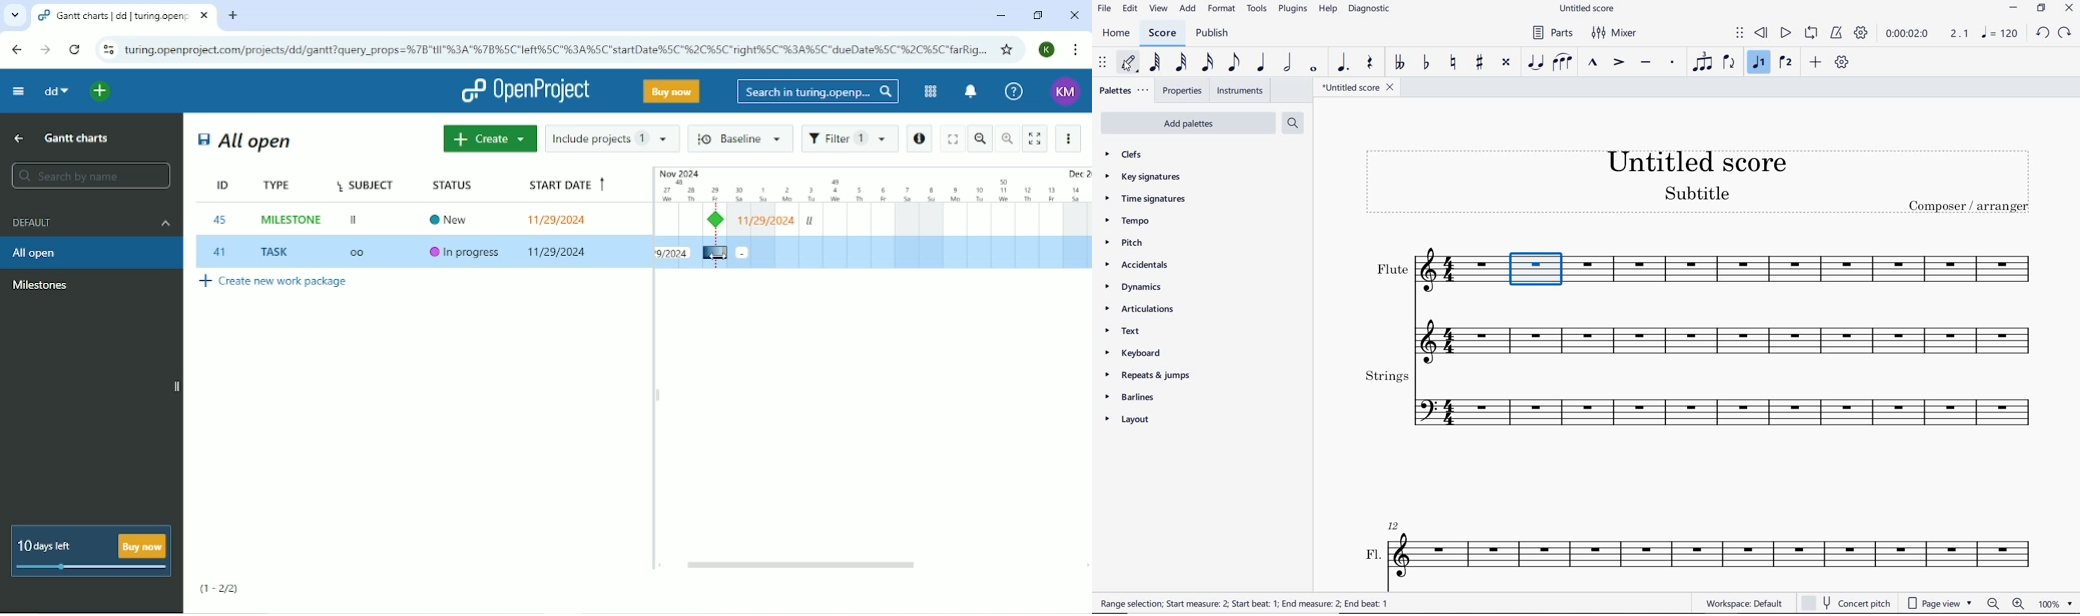 Image resolution: width=2100 pixels, height=616 pixels. Describe the element at coordinates (1294, 123) in the screenshot. I see `search palettes` at that location.